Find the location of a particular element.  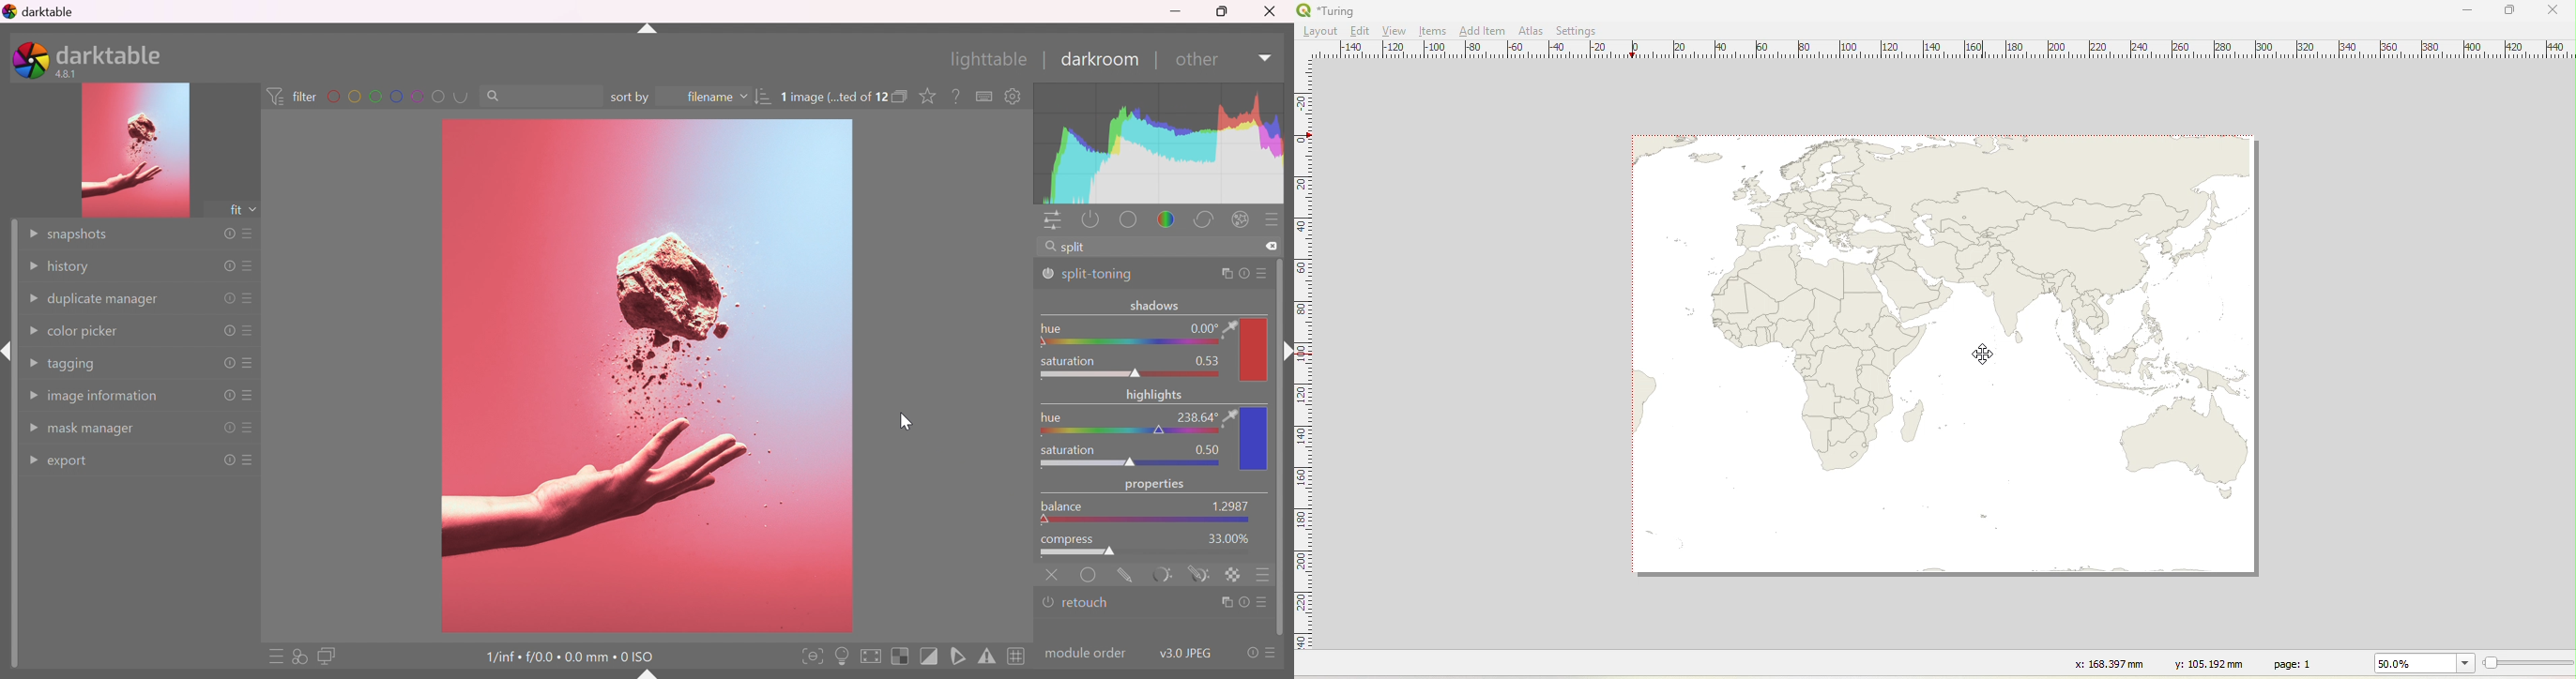

reset parameters is located at coordinates (1245, 604).